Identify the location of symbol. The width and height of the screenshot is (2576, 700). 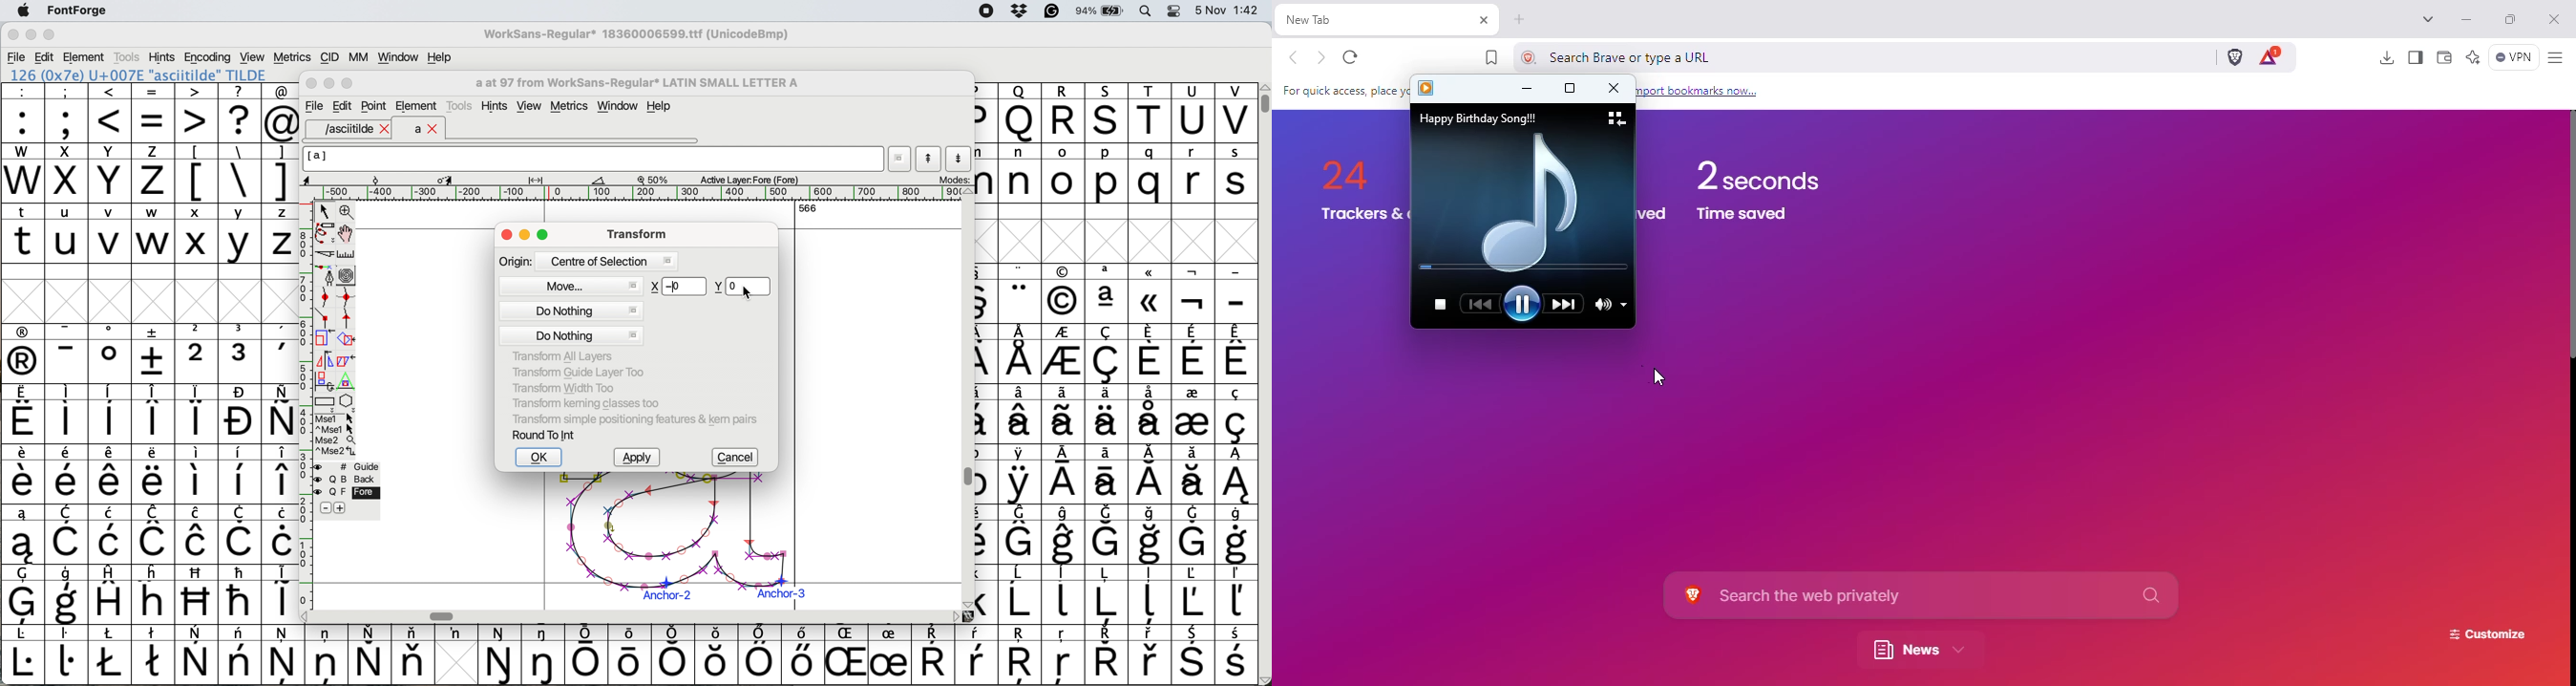
(23, 354).